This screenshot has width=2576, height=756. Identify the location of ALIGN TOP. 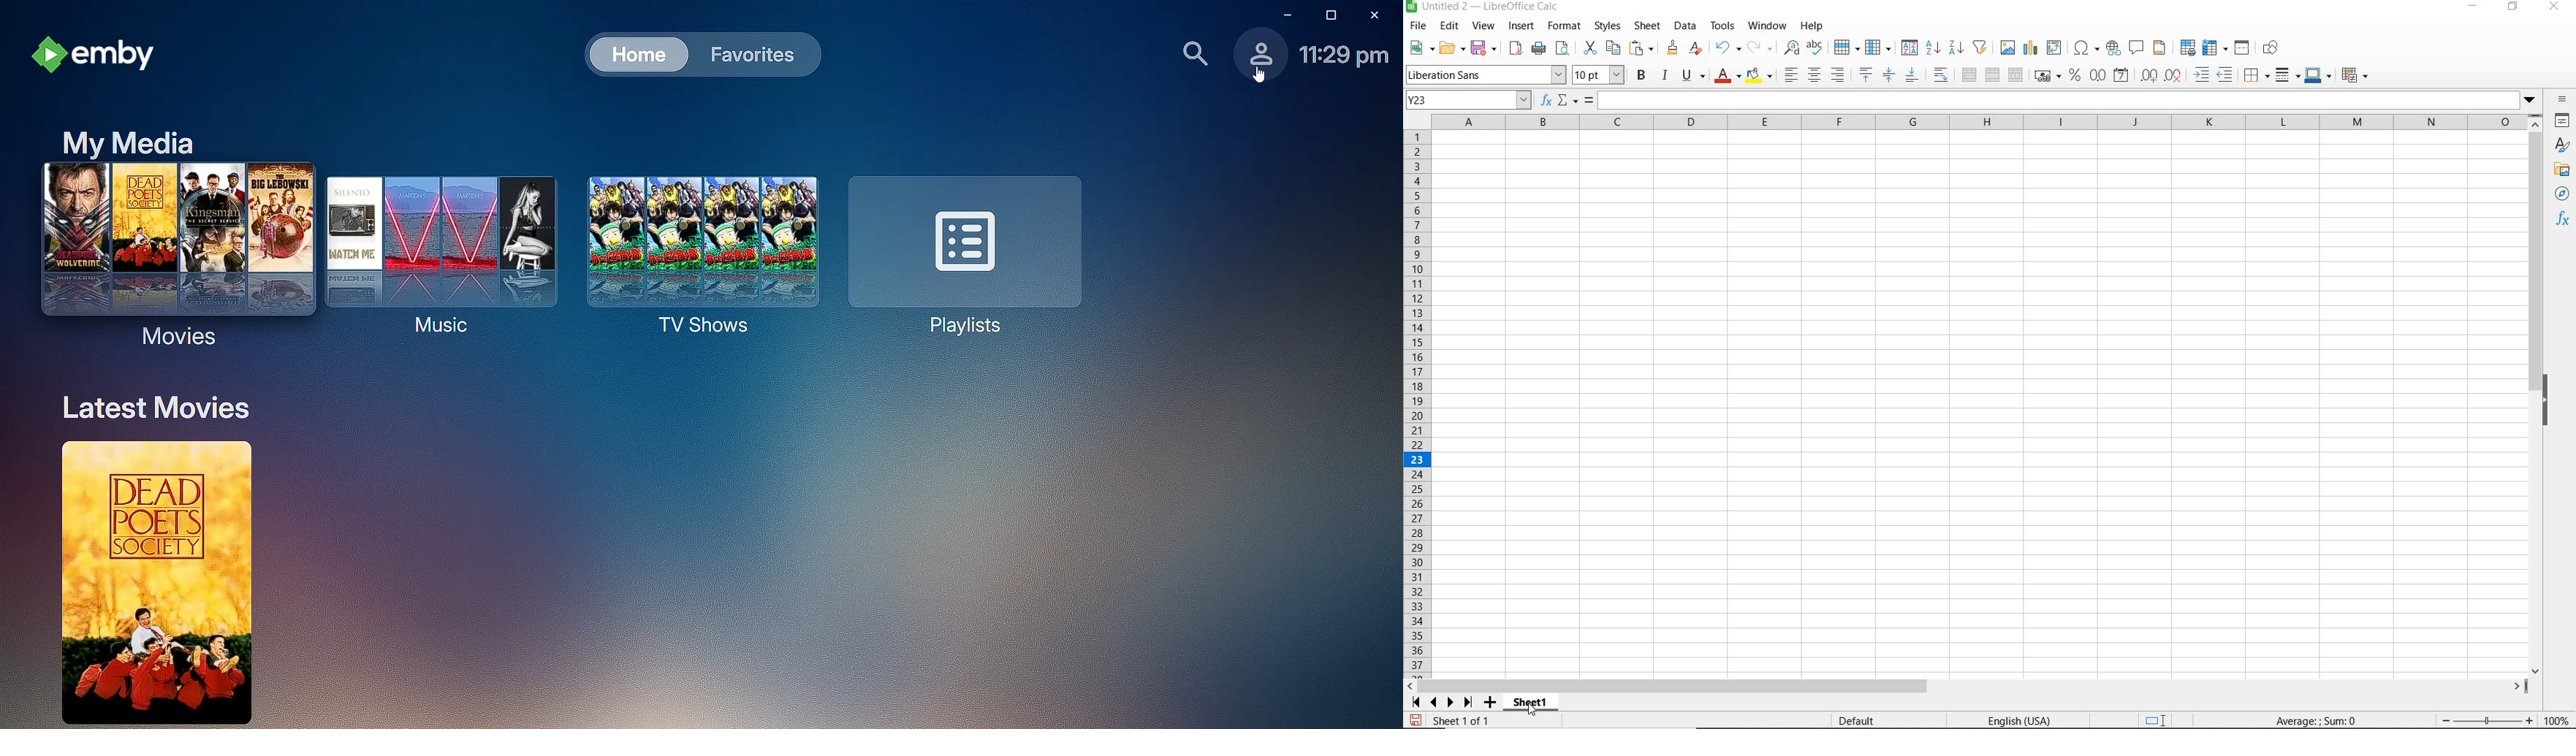
(1866, 75).